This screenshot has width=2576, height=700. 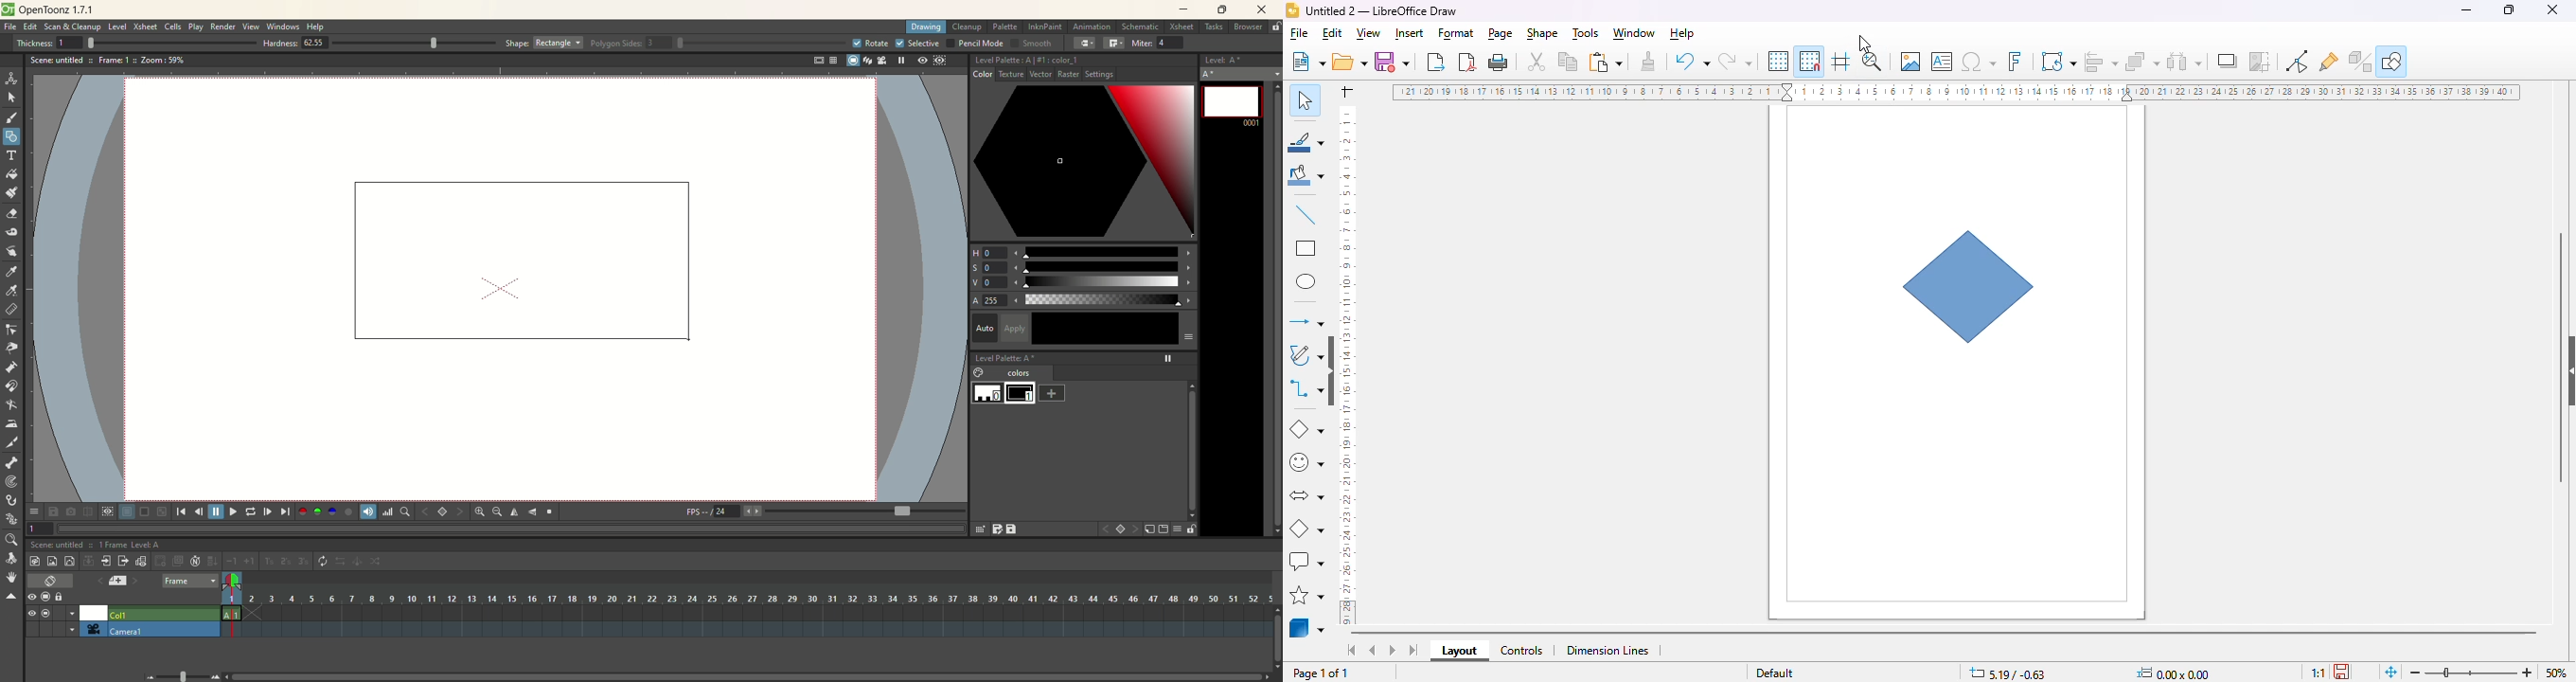 What do you see at coordinates (1947, 634) in the screenshot?
I see `horizontal scroll bar` at bounding box center [1947, 634].